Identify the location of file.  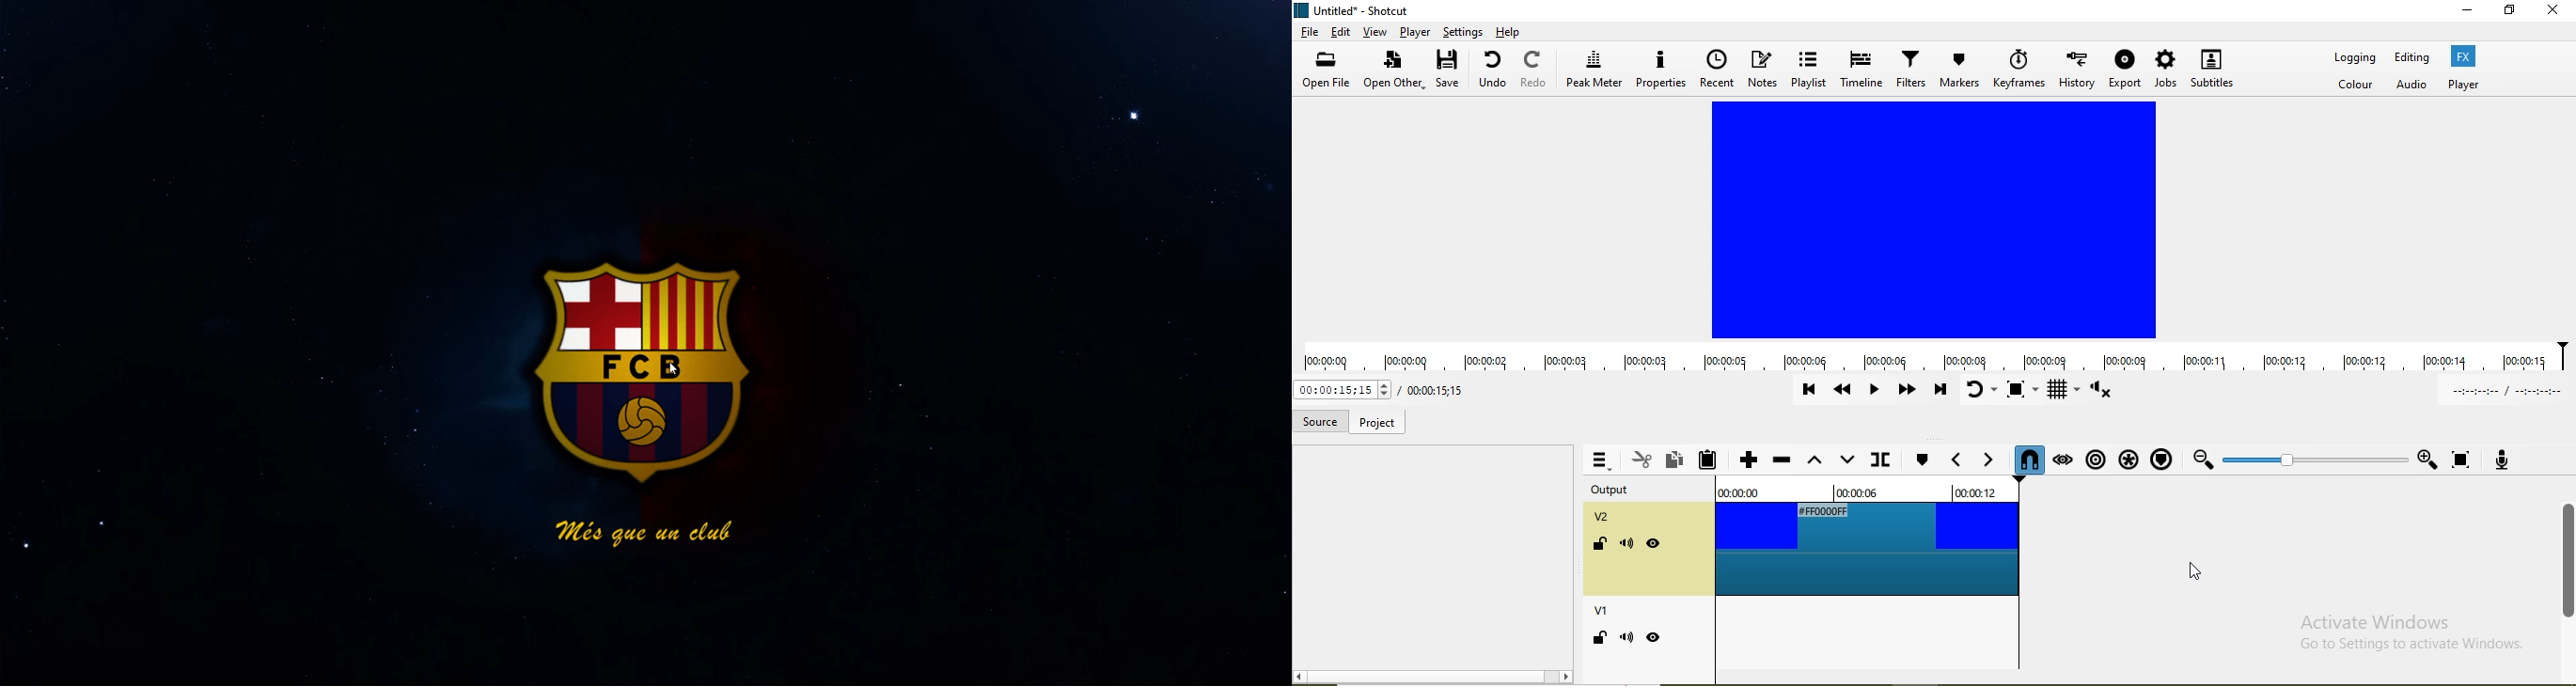
(1310, 34).